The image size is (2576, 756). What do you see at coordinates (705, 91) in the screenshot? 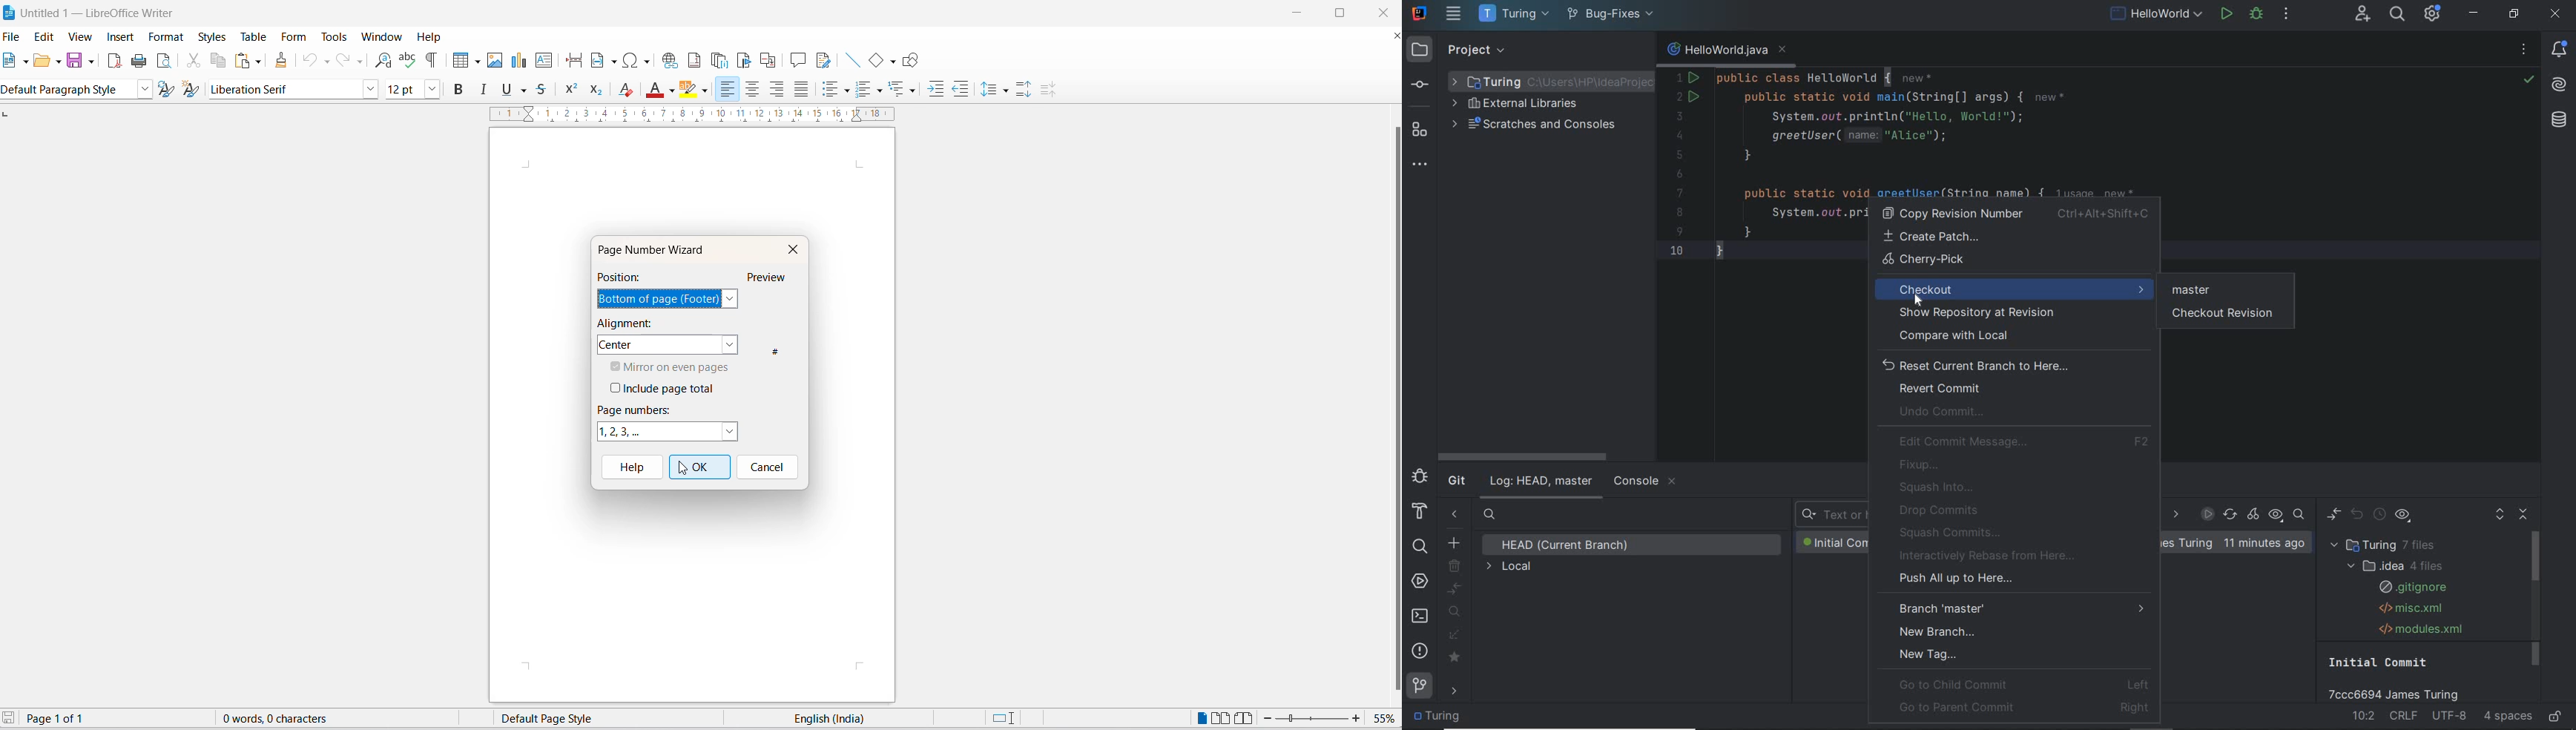
I see `character highlighting options` at bounding box center [705, 91].